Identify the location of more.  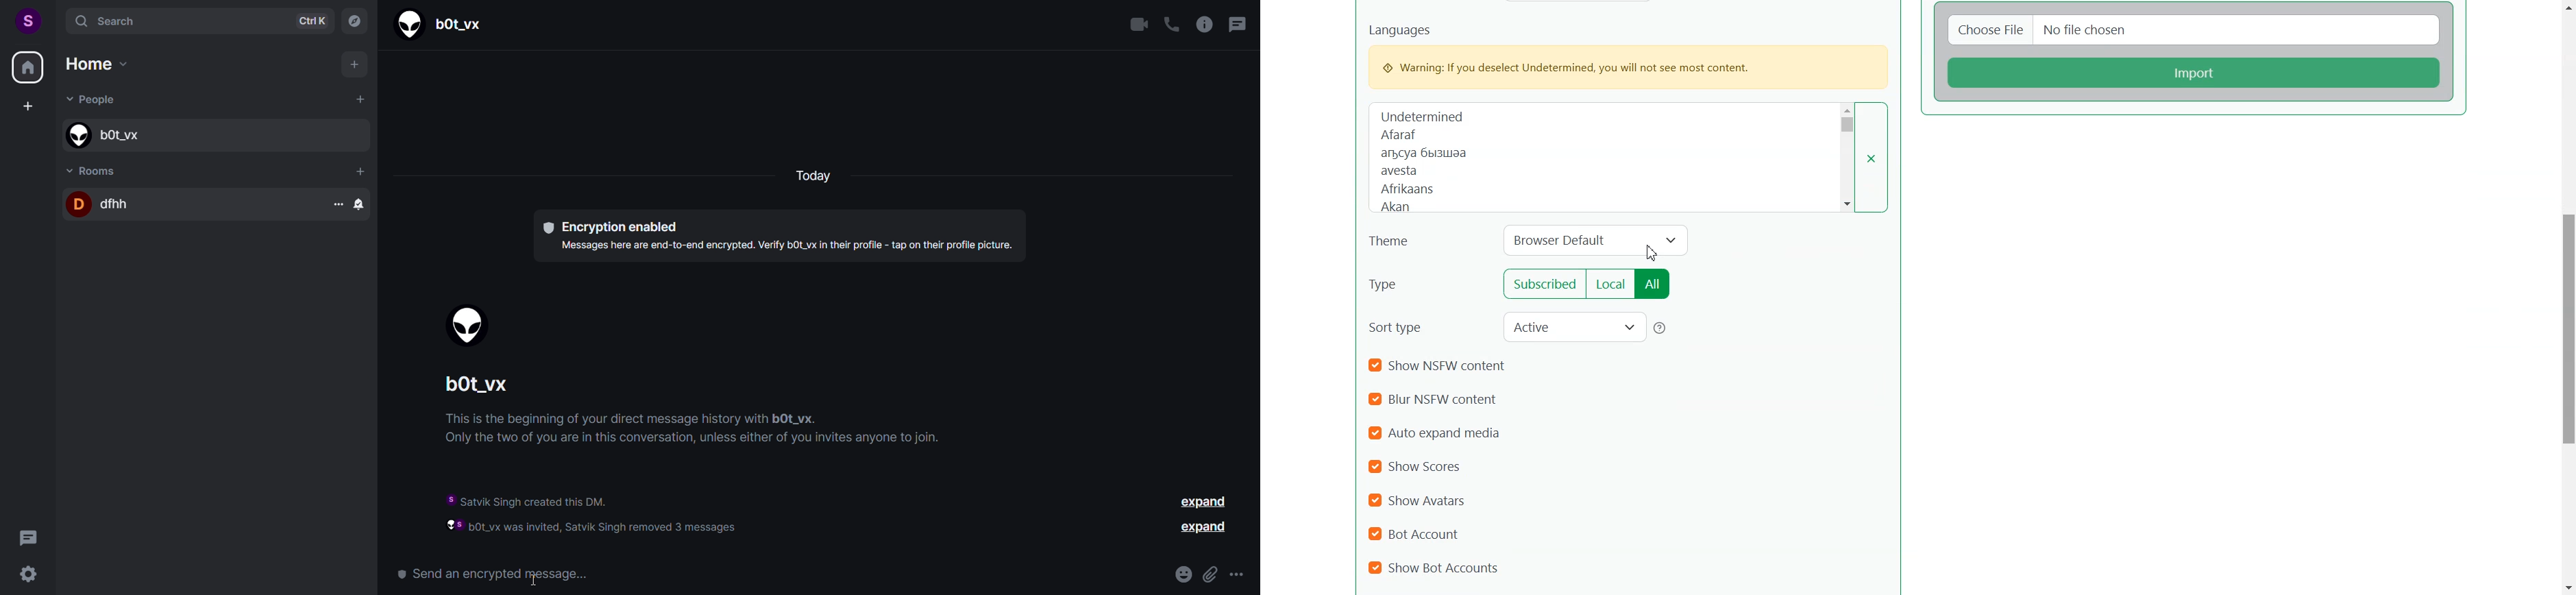
(1238, 575).